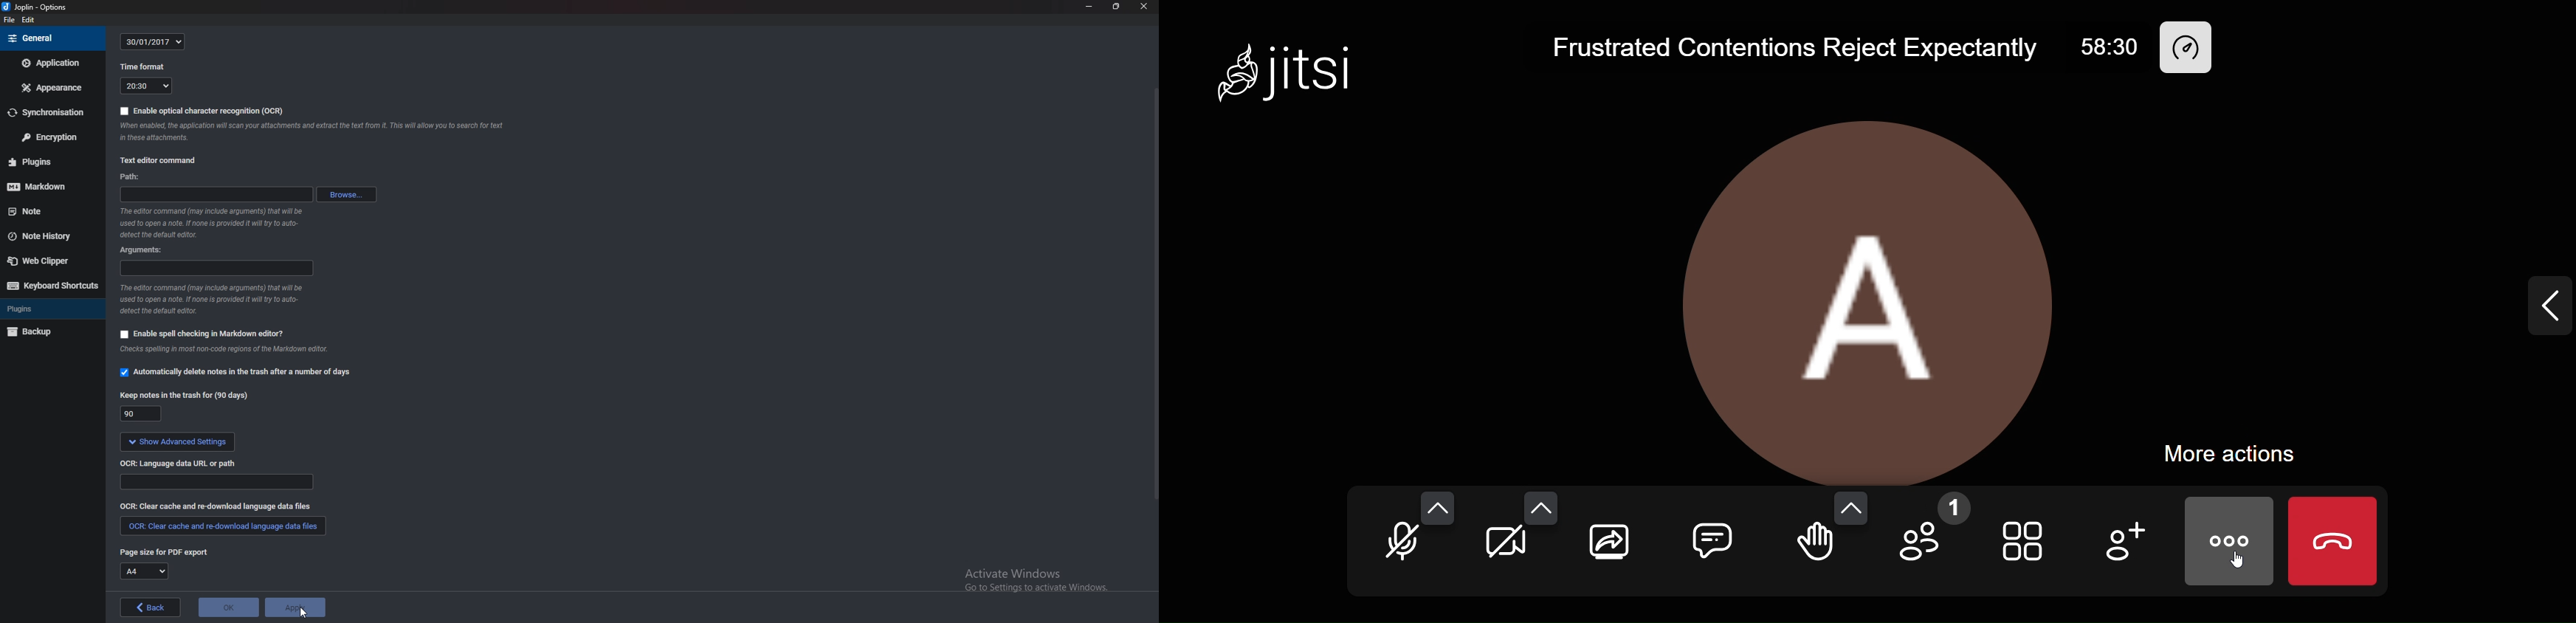 The width and height of the screenshot is (2576, 644). What do you see at coordinates (2242, 561) in the screenshot?
I see `cursor` at bounding box center [2242, 561].